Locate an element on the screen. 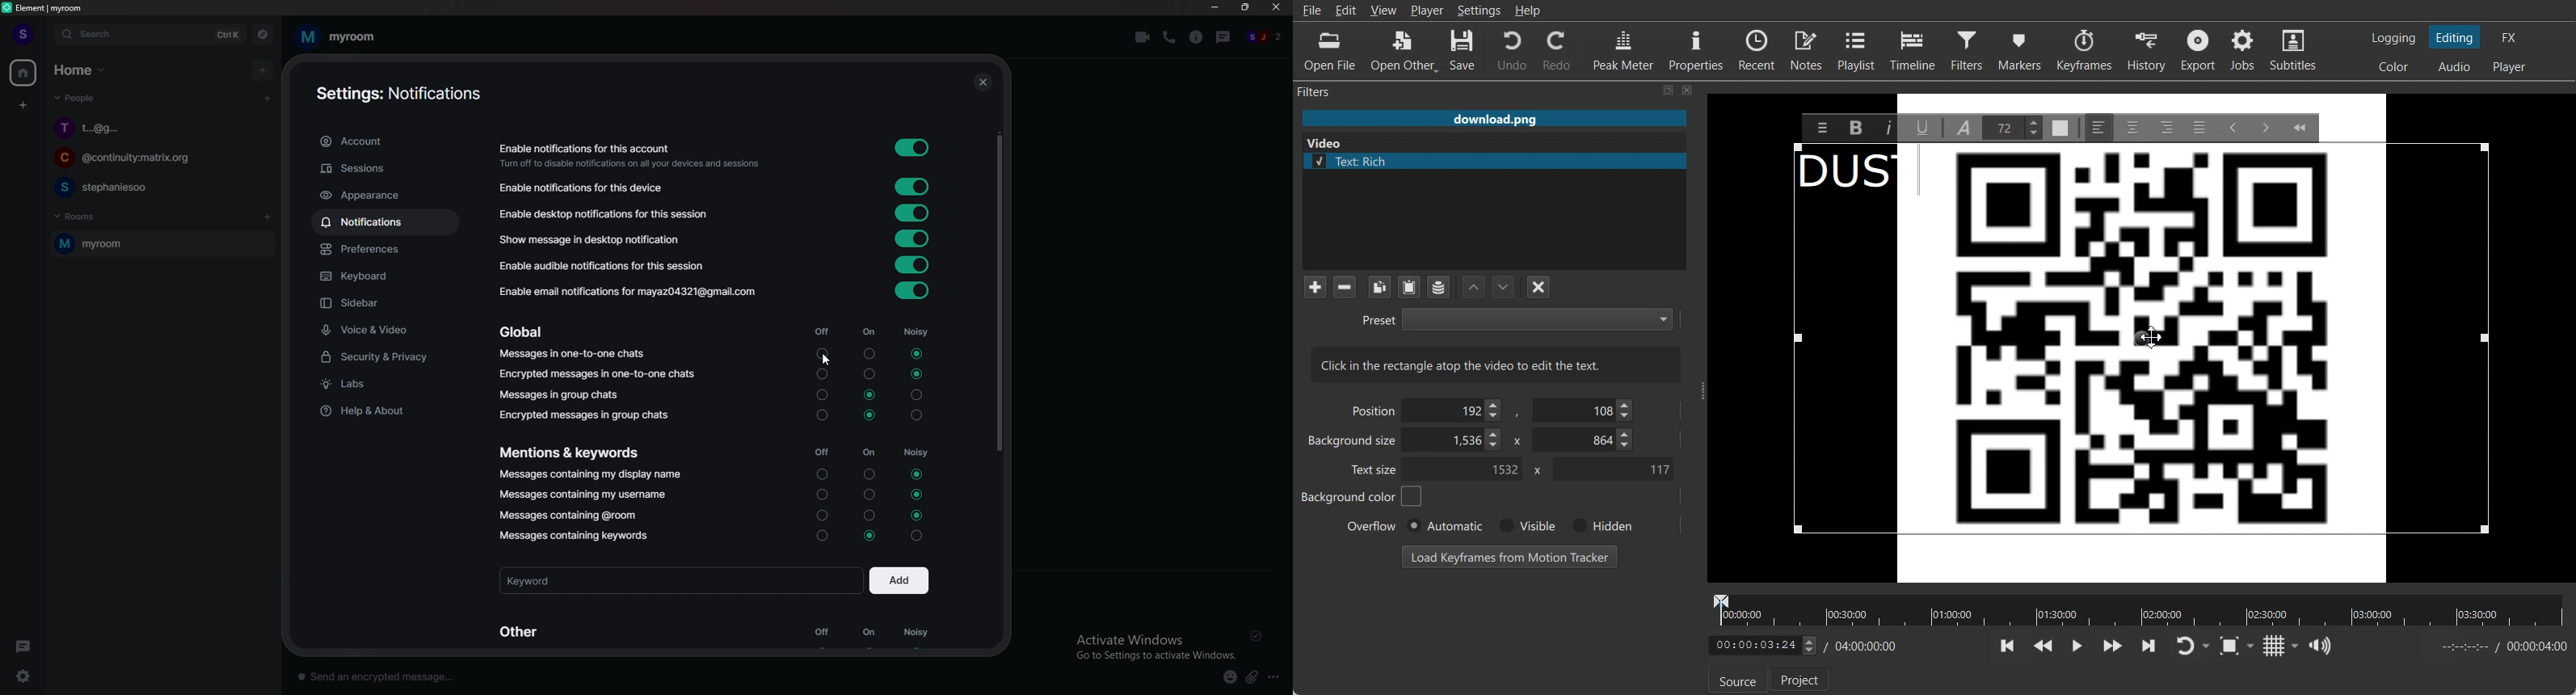 The width and height of the screenshot is (2576, 700). minimize is located at coordinates (1216, 8).